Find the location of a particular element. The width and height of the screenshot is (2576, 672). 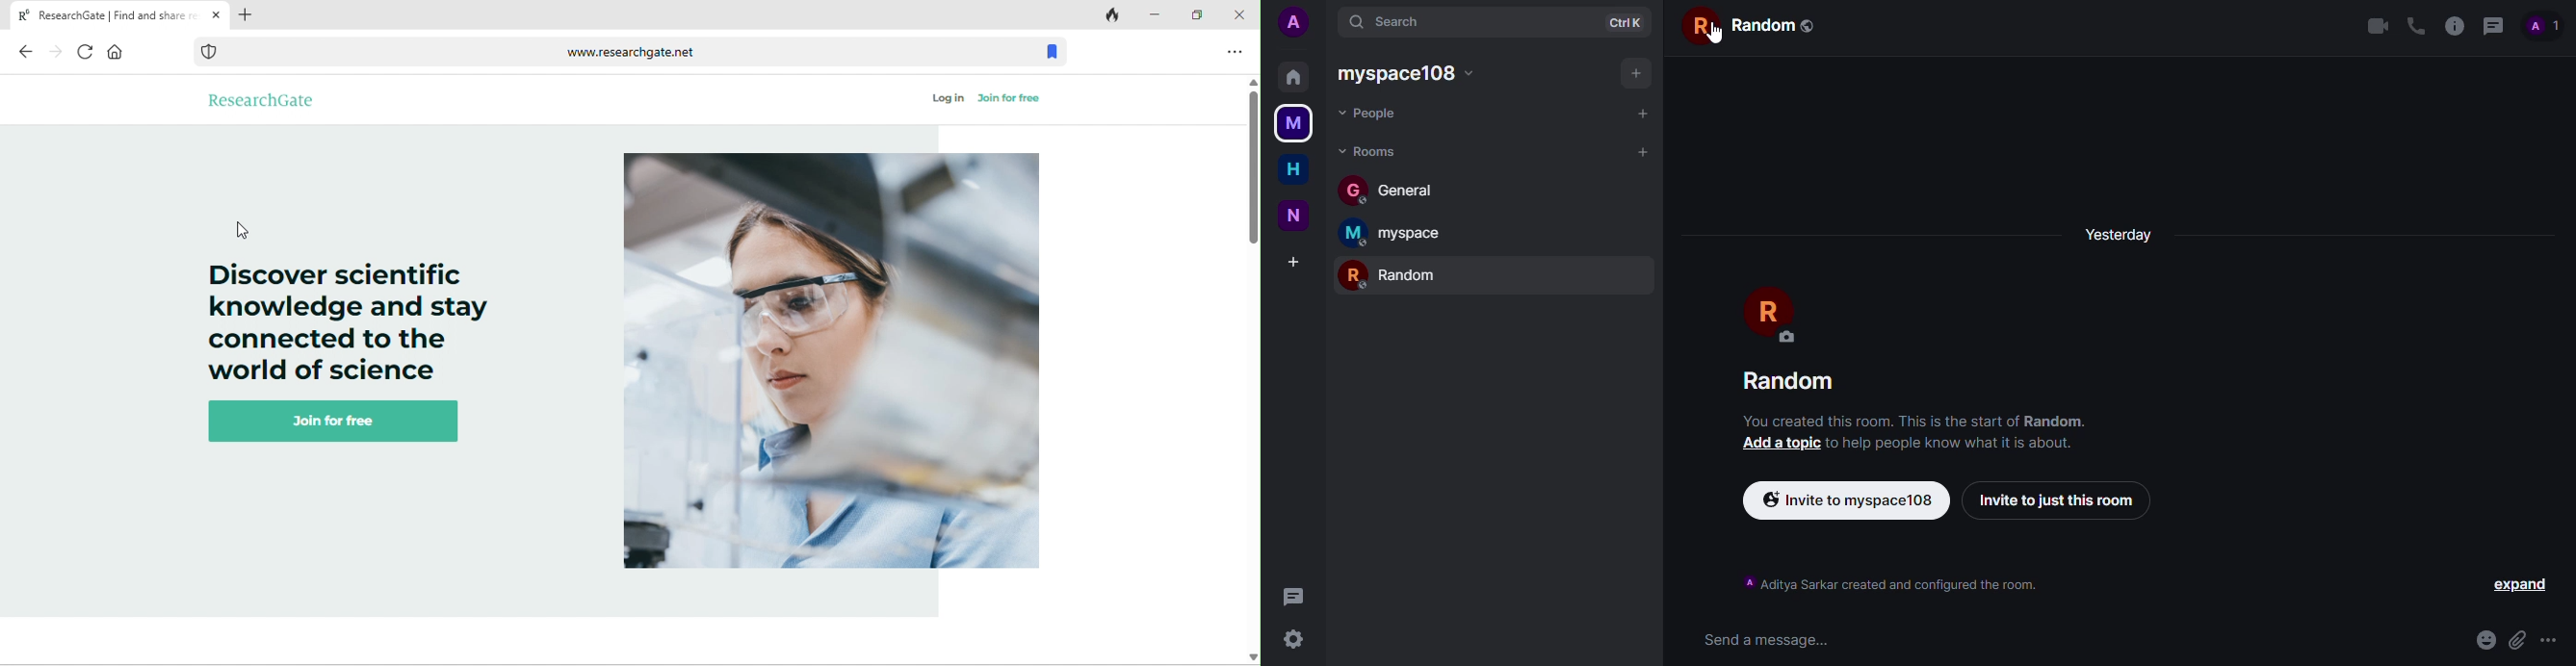

add is located at coordinates (1640, 154).